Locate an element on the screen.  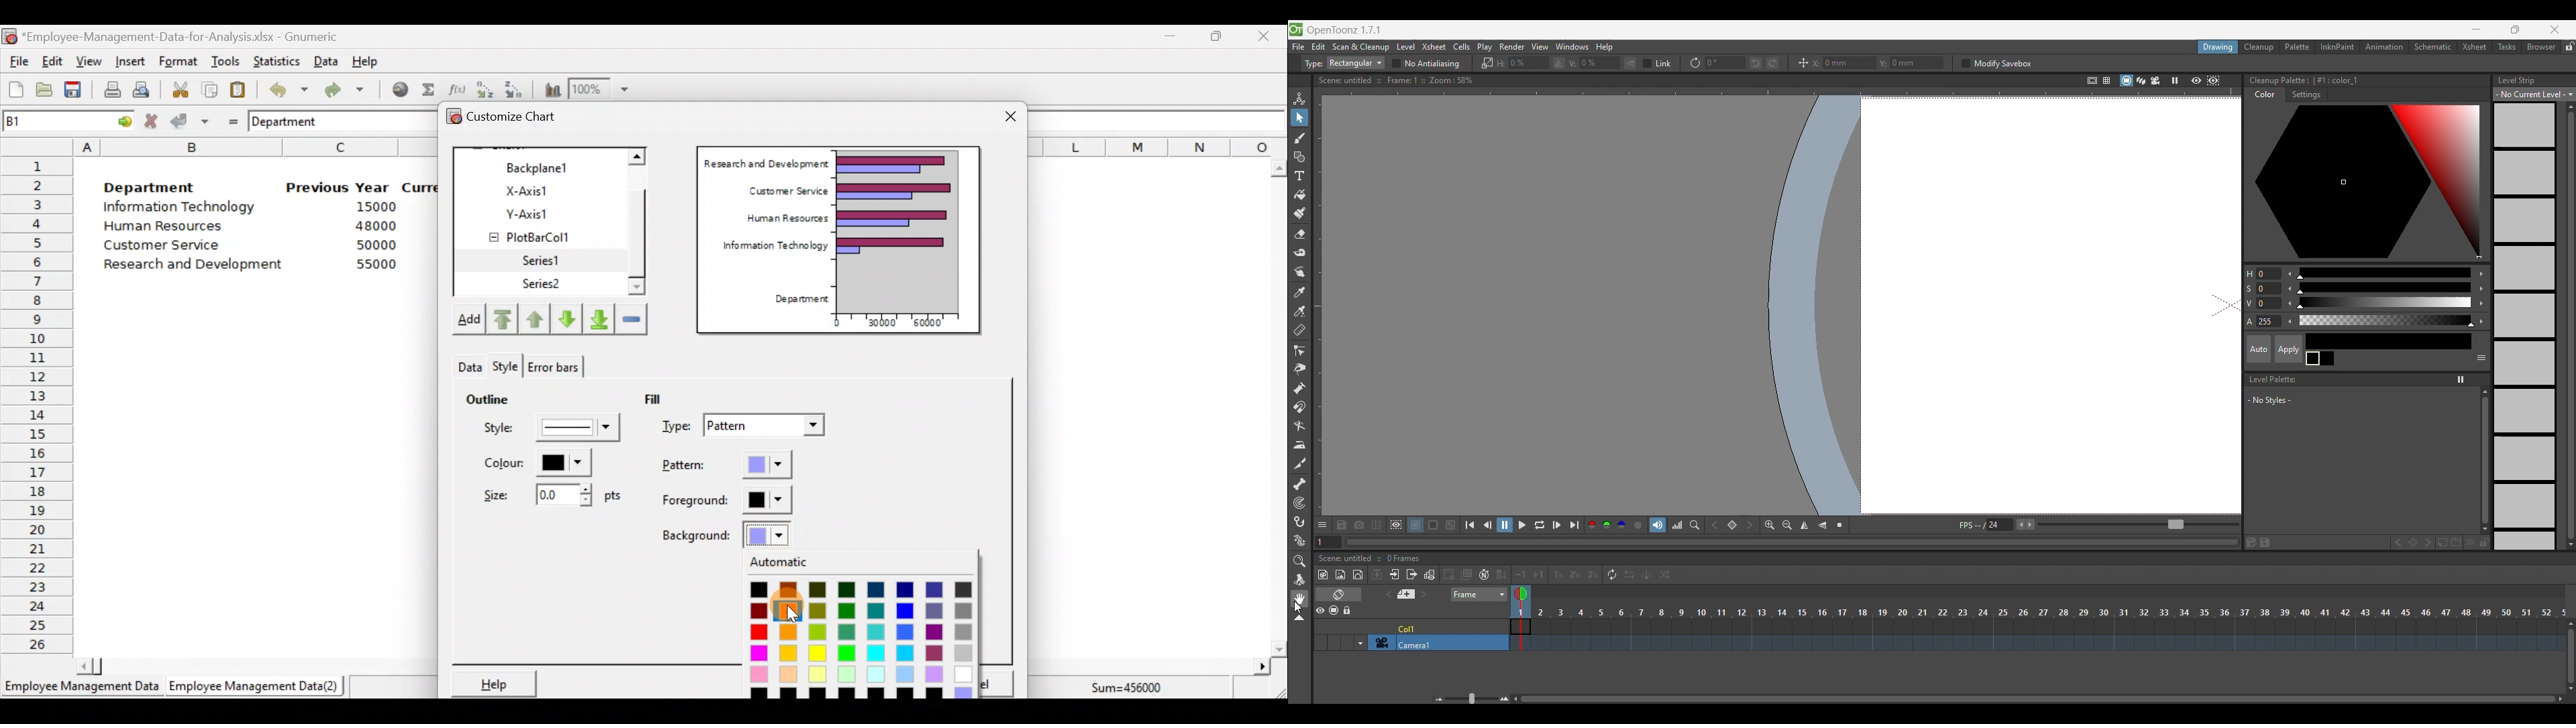
Brush tool is located at coordinates (1299, 137).